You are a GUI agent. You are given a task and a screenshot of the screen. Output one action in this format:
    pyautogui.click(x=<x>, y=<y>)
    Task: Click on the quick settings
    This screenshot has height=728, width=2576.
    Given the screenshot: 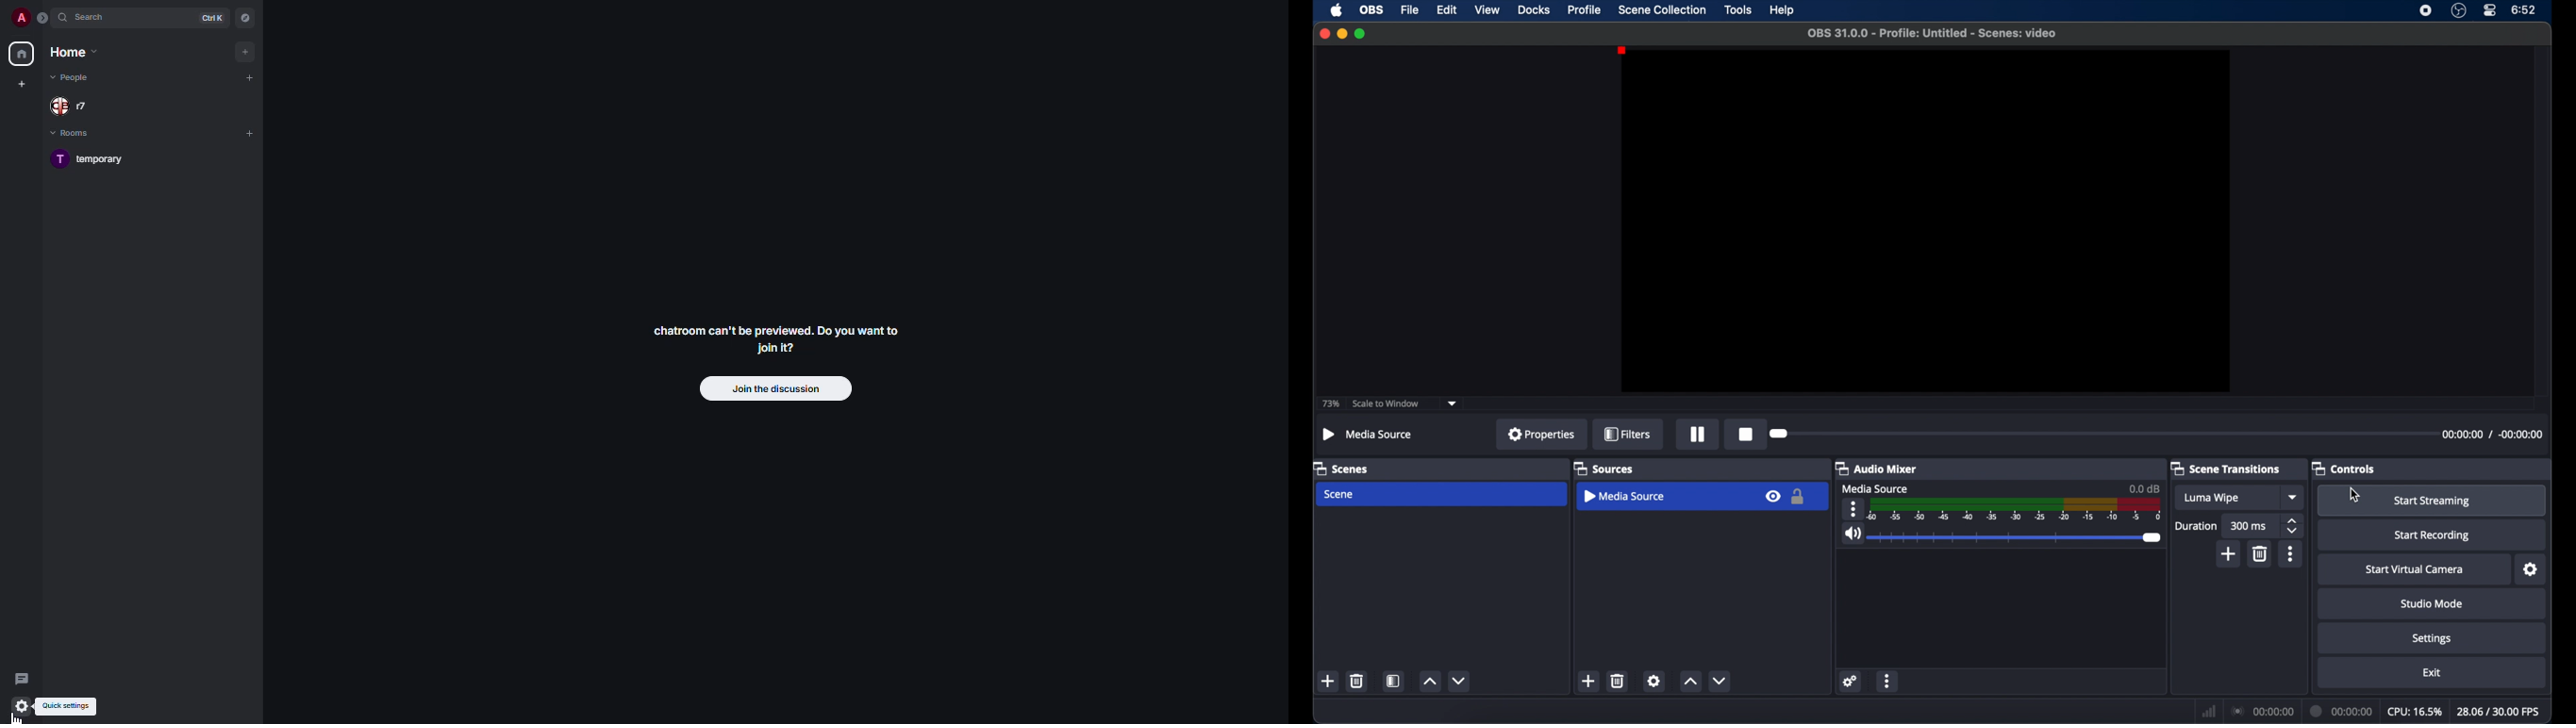 What is the action you would take?
    pyautogui.click(x=22, y=706)
    